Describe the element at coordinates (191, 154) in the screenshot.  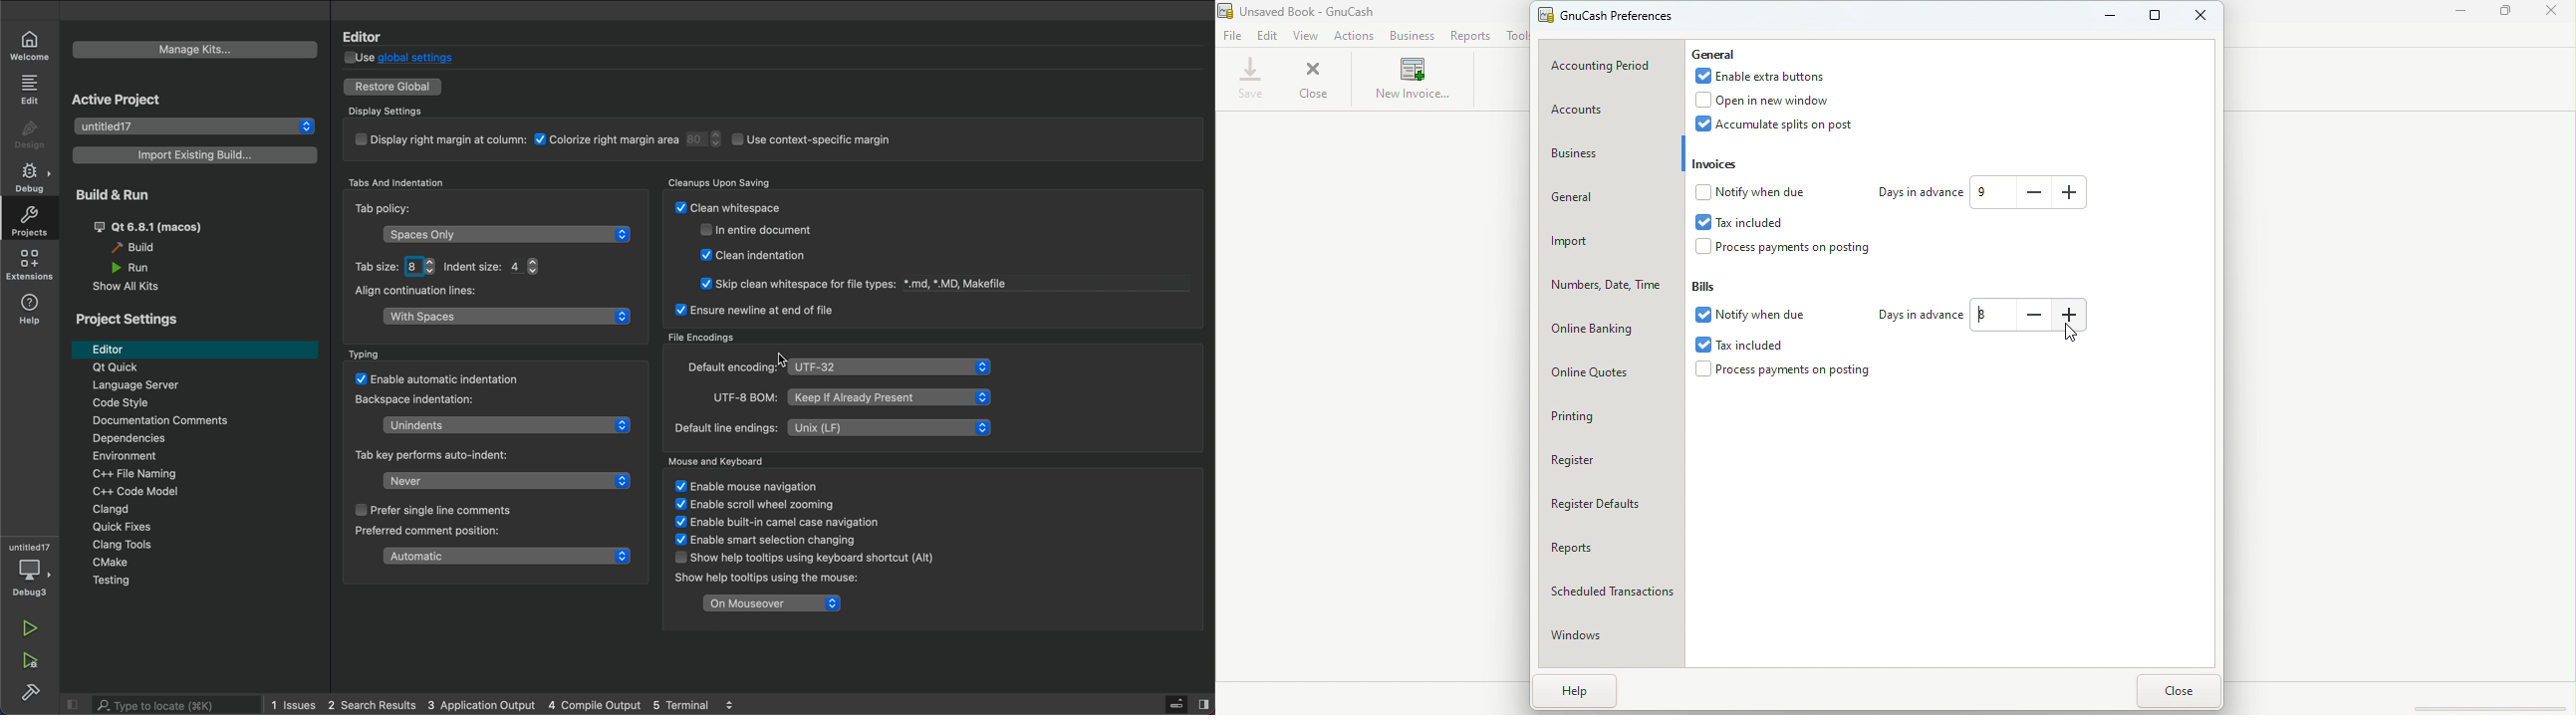
I see `existing builds` at that location.